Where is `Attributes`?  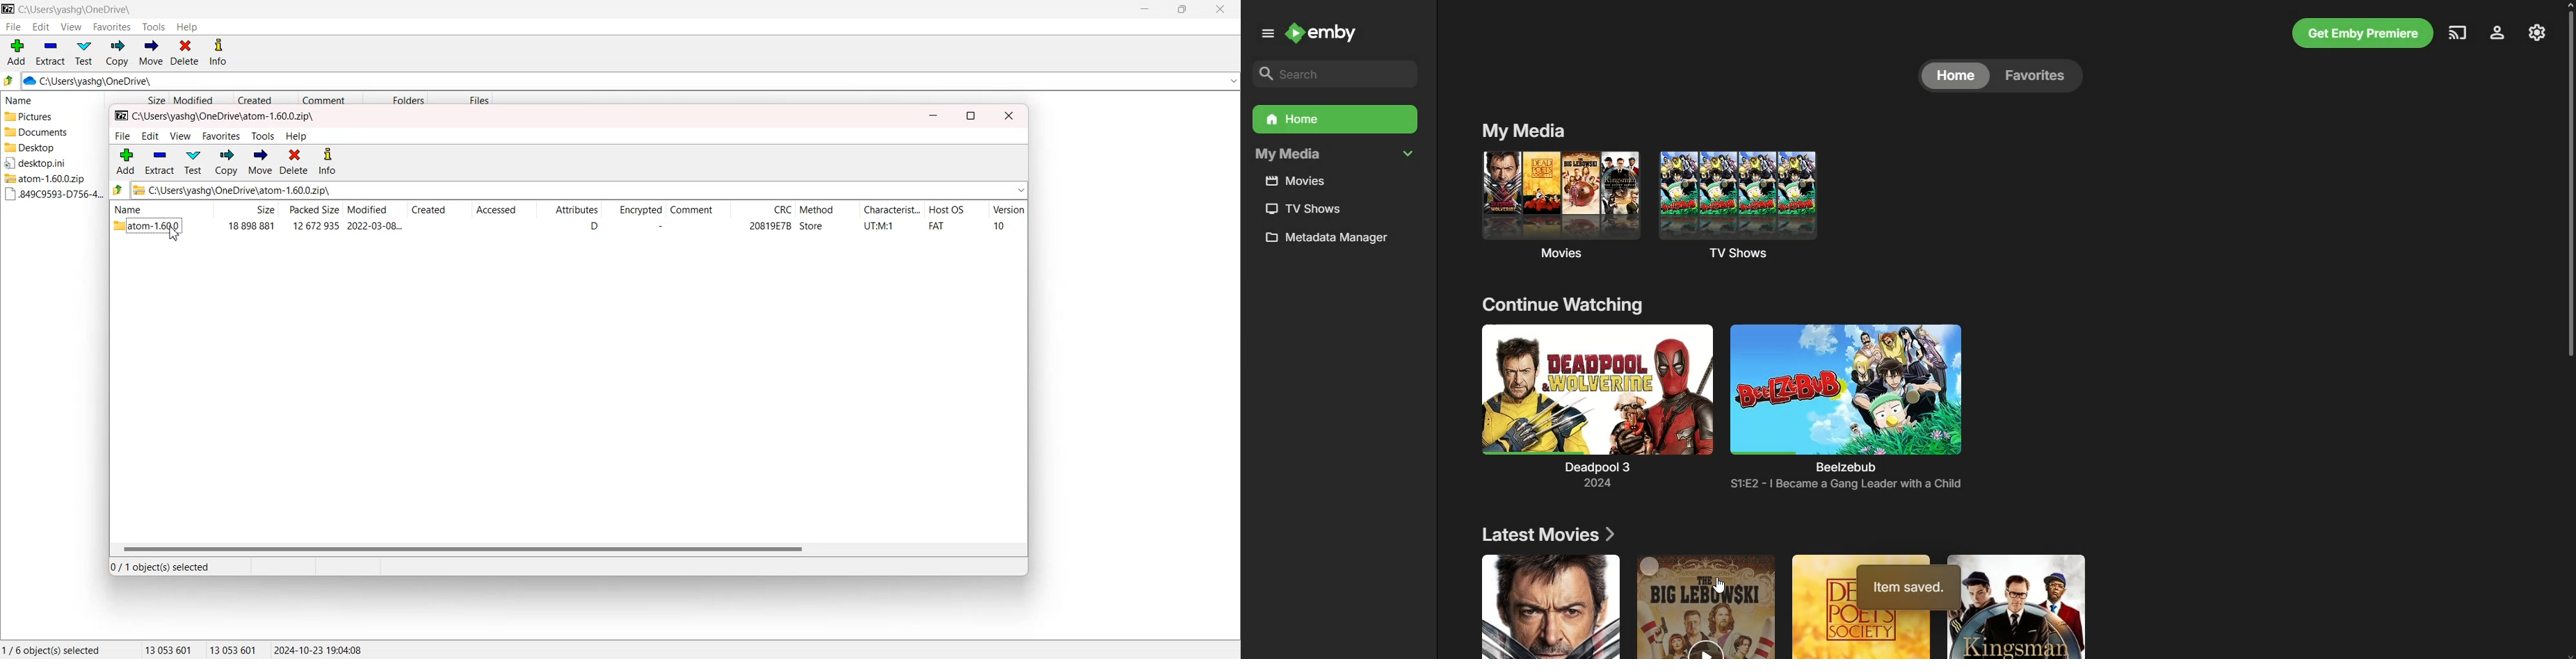
Attributes is located at coordinates (569, 211).